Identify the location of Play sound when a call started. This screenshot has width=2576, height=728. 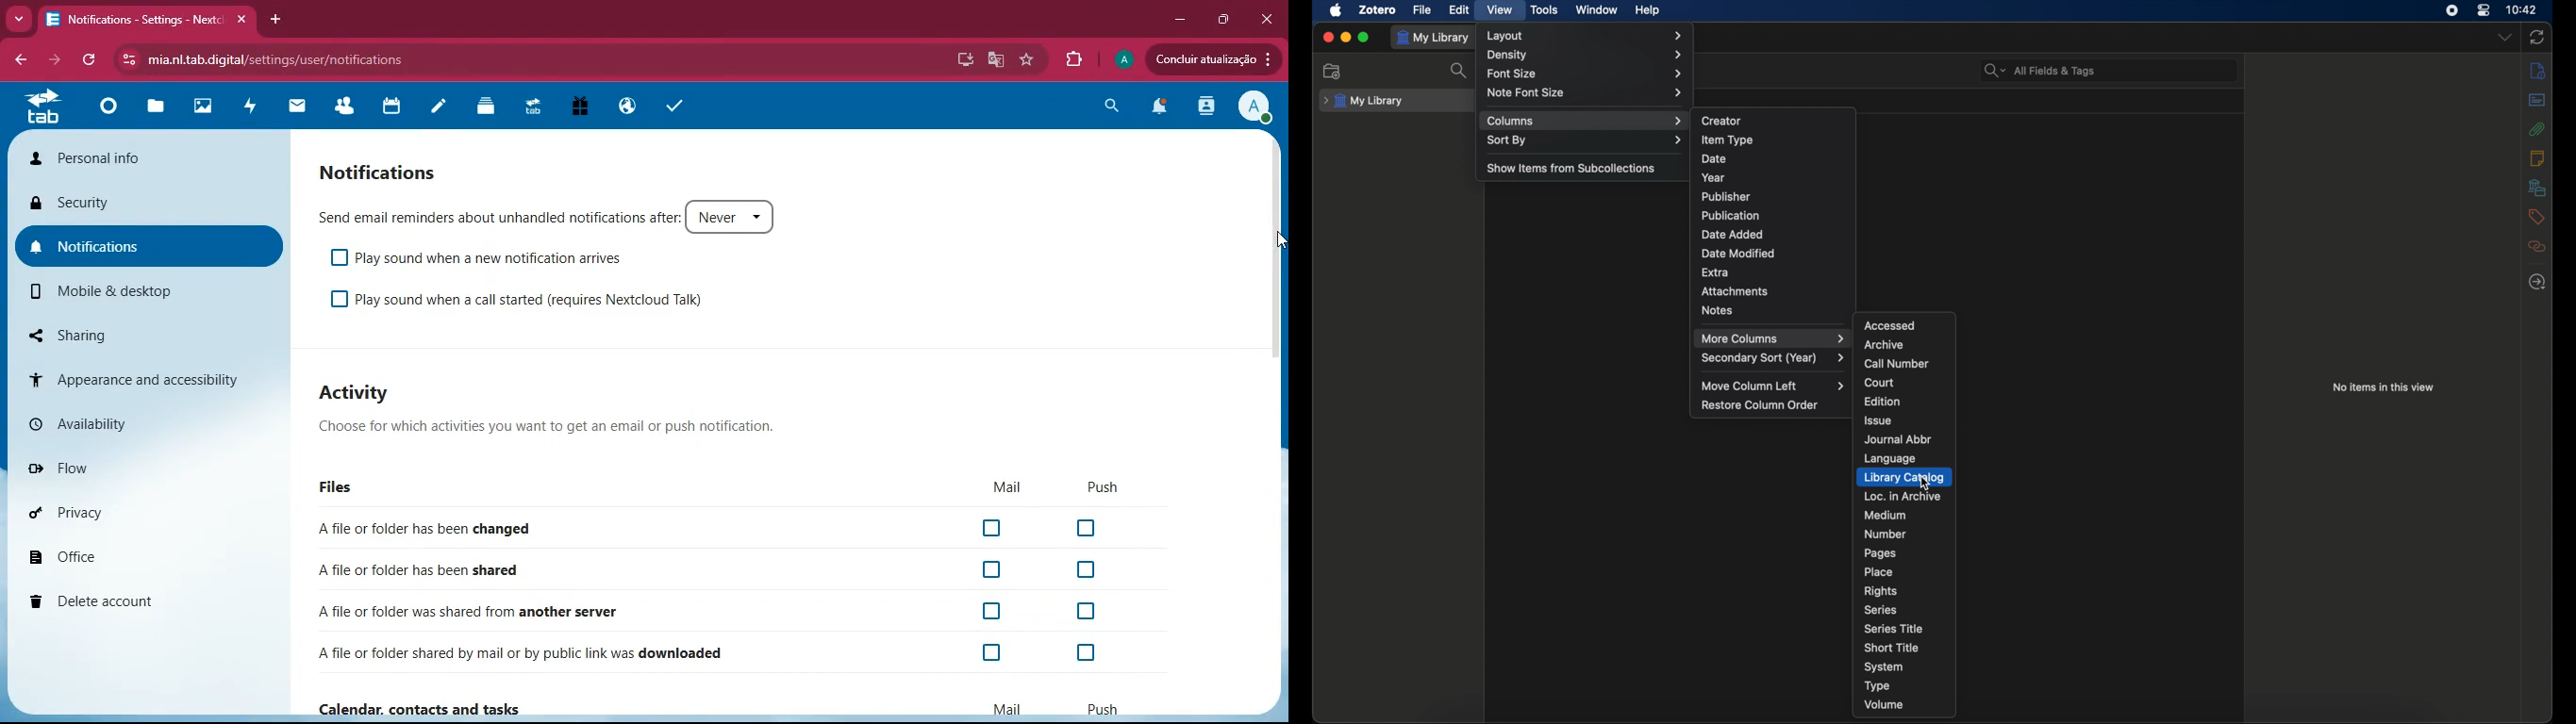
(528, 304).